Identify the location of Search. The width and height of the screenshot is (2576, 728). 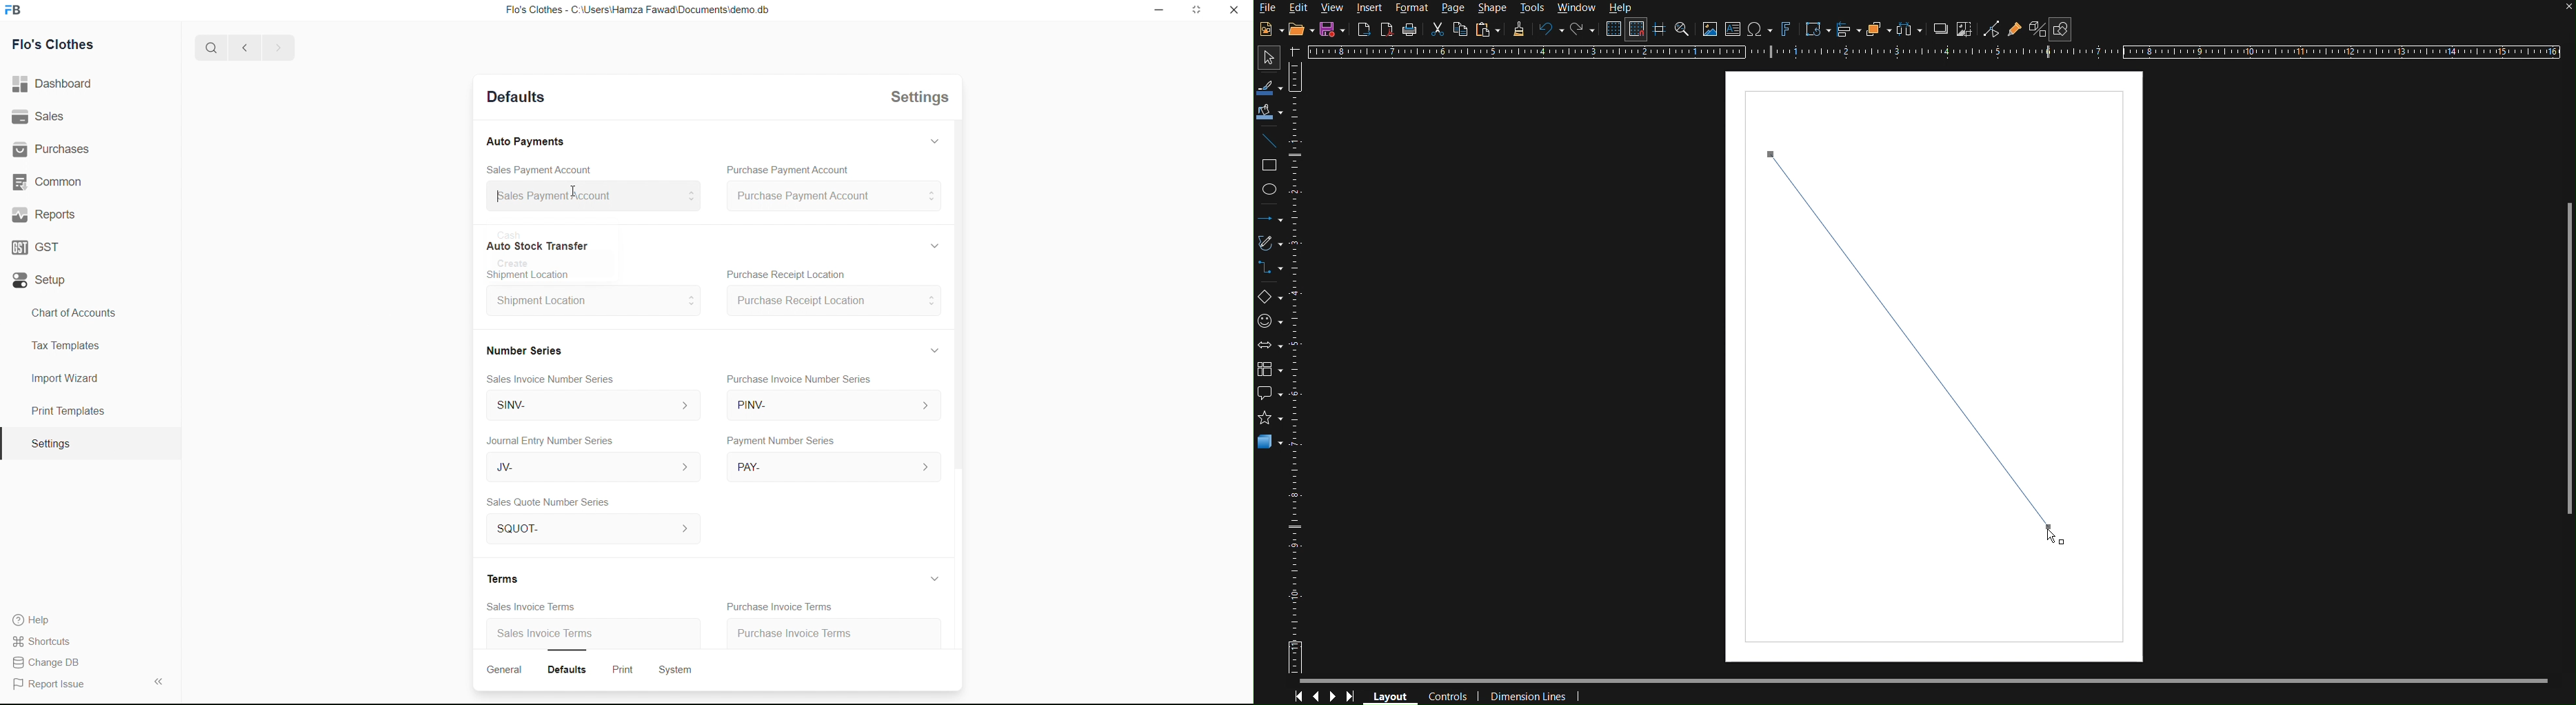
(207, 48).